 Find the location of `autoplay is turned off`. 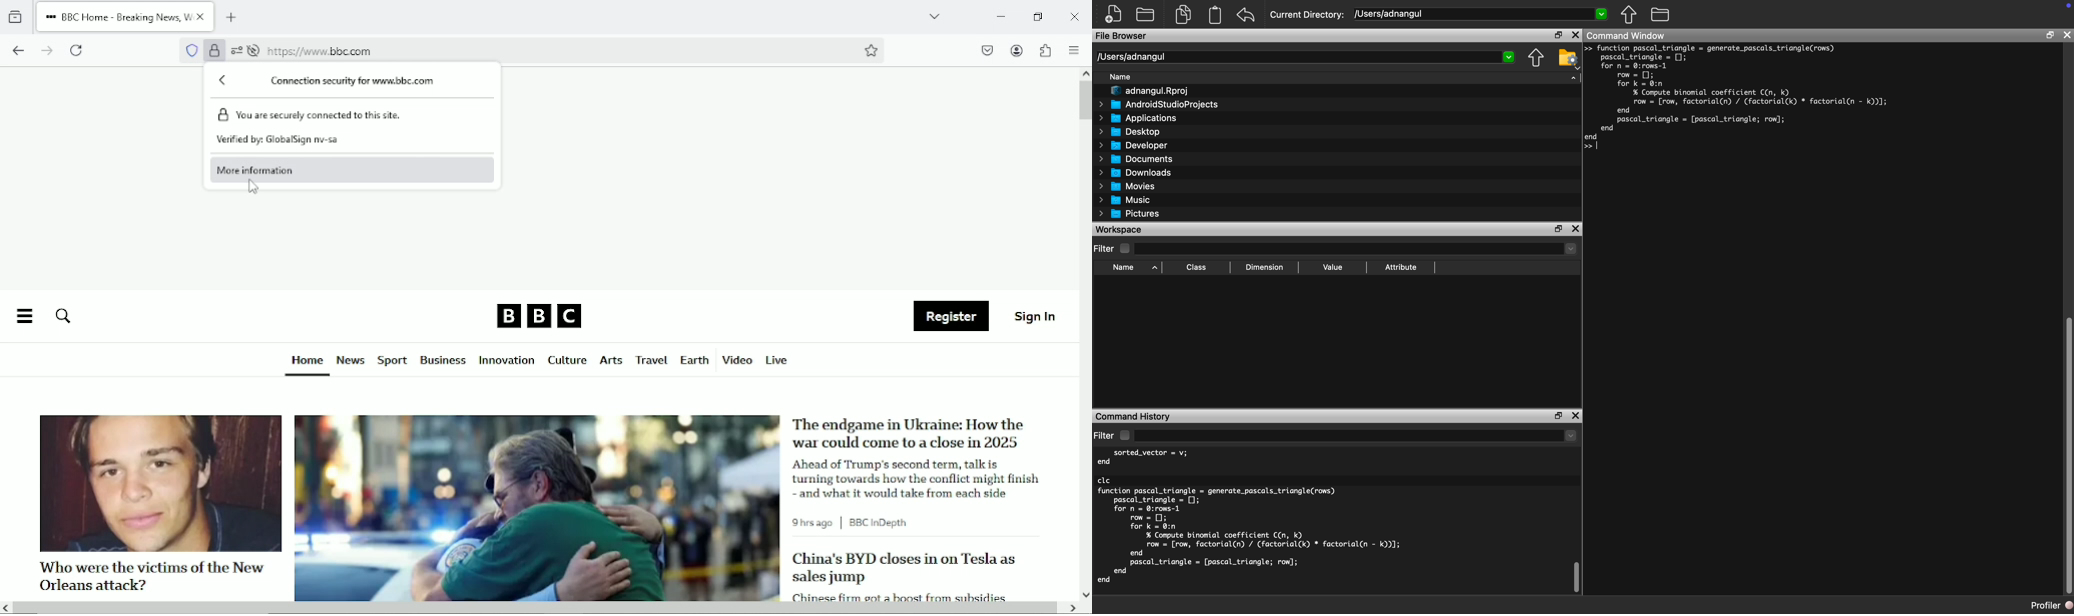

autoplay is turned off is located at coordinates (255, 52).